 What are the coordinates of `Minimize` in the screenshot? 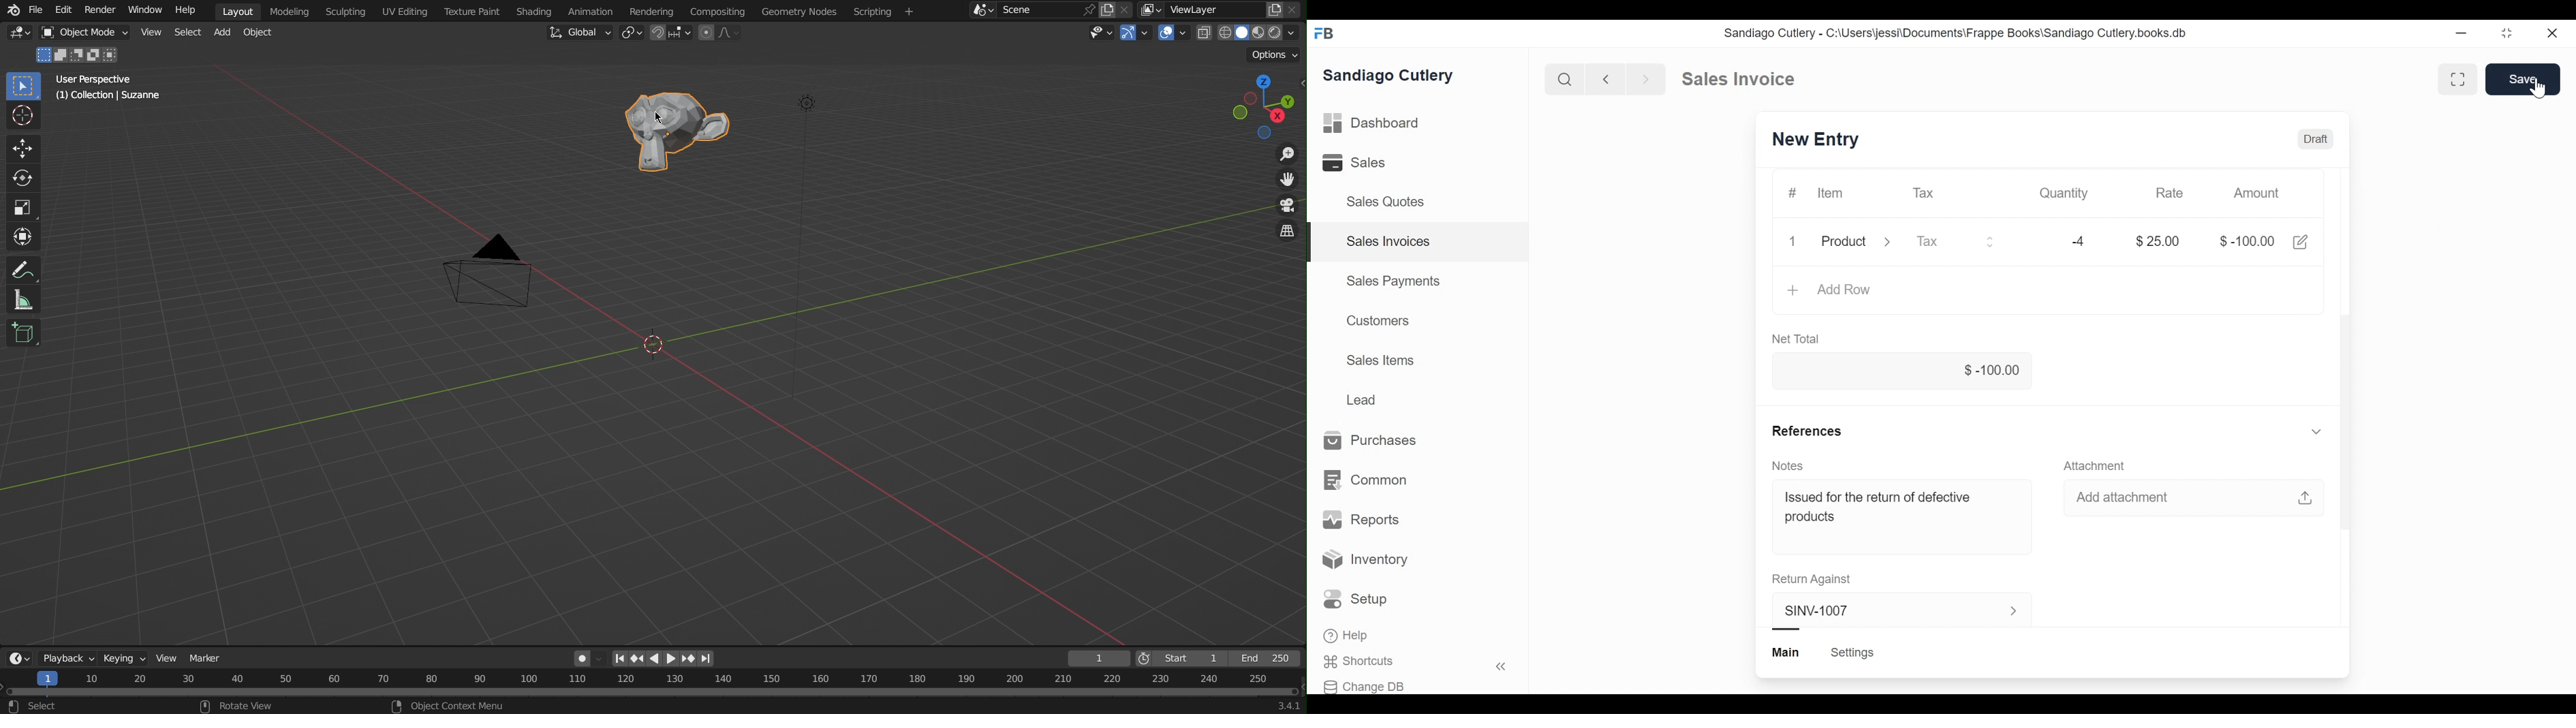 It's located at (2460, 33).